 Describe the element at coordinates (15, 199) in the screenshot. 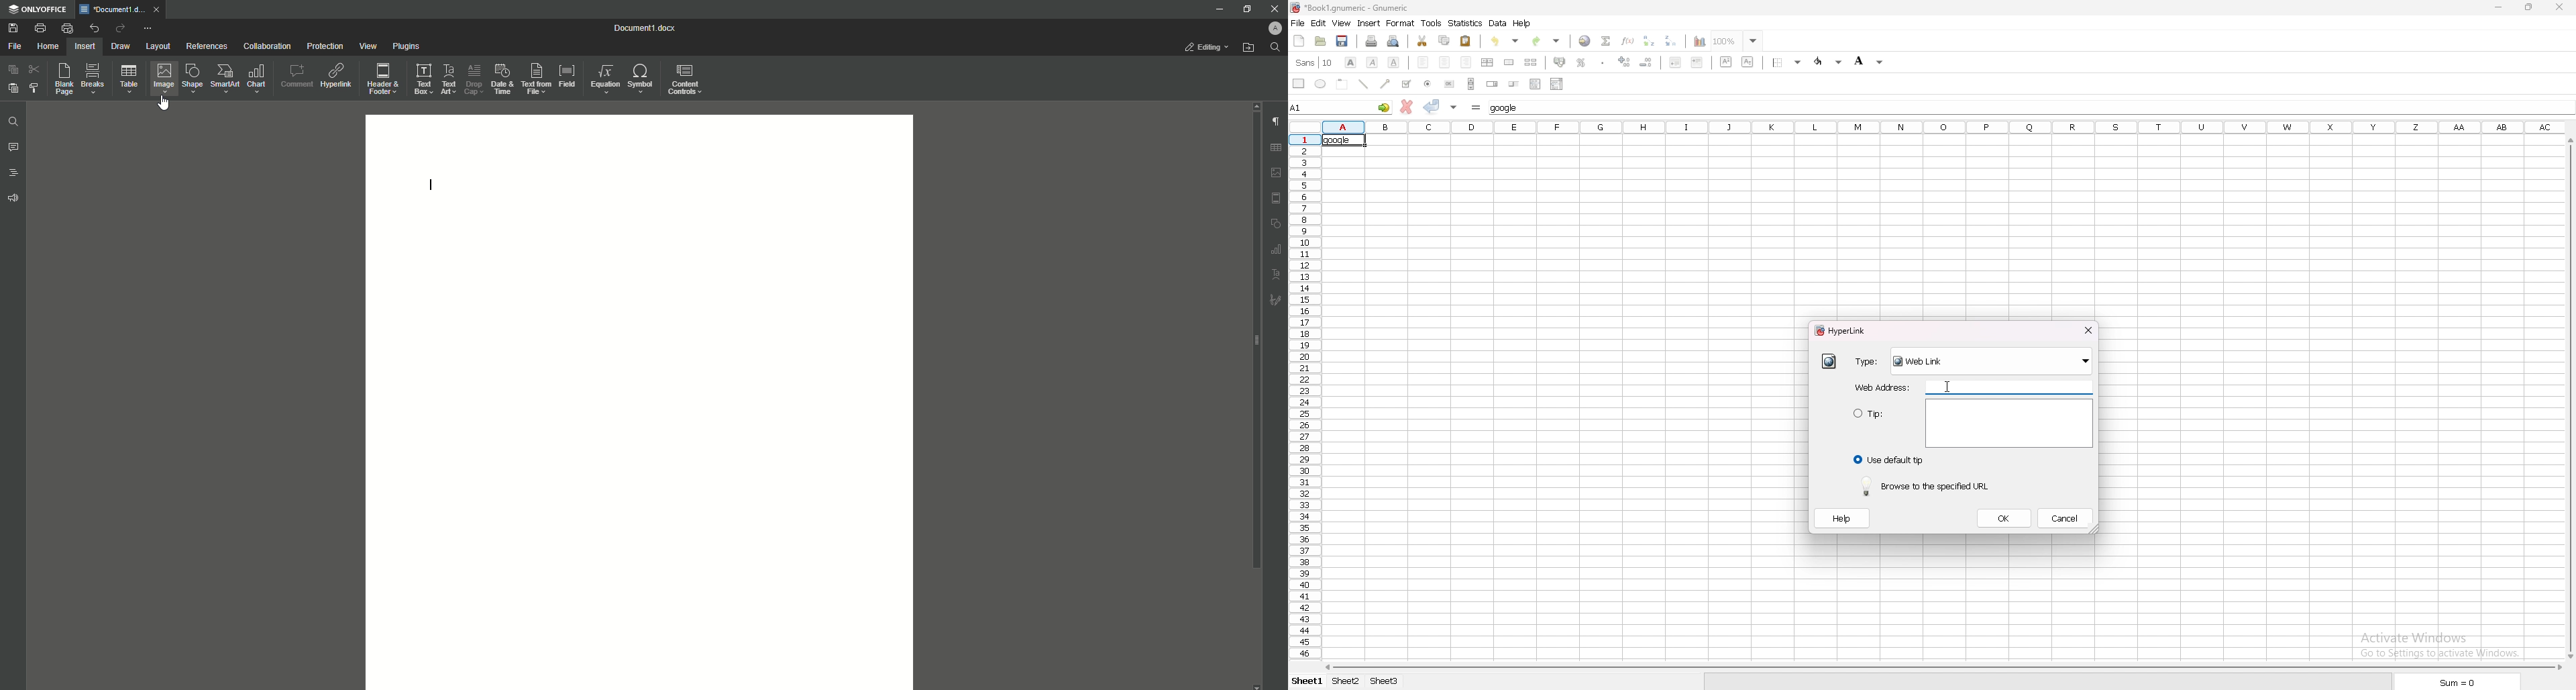

I see `Feedback` at that location.